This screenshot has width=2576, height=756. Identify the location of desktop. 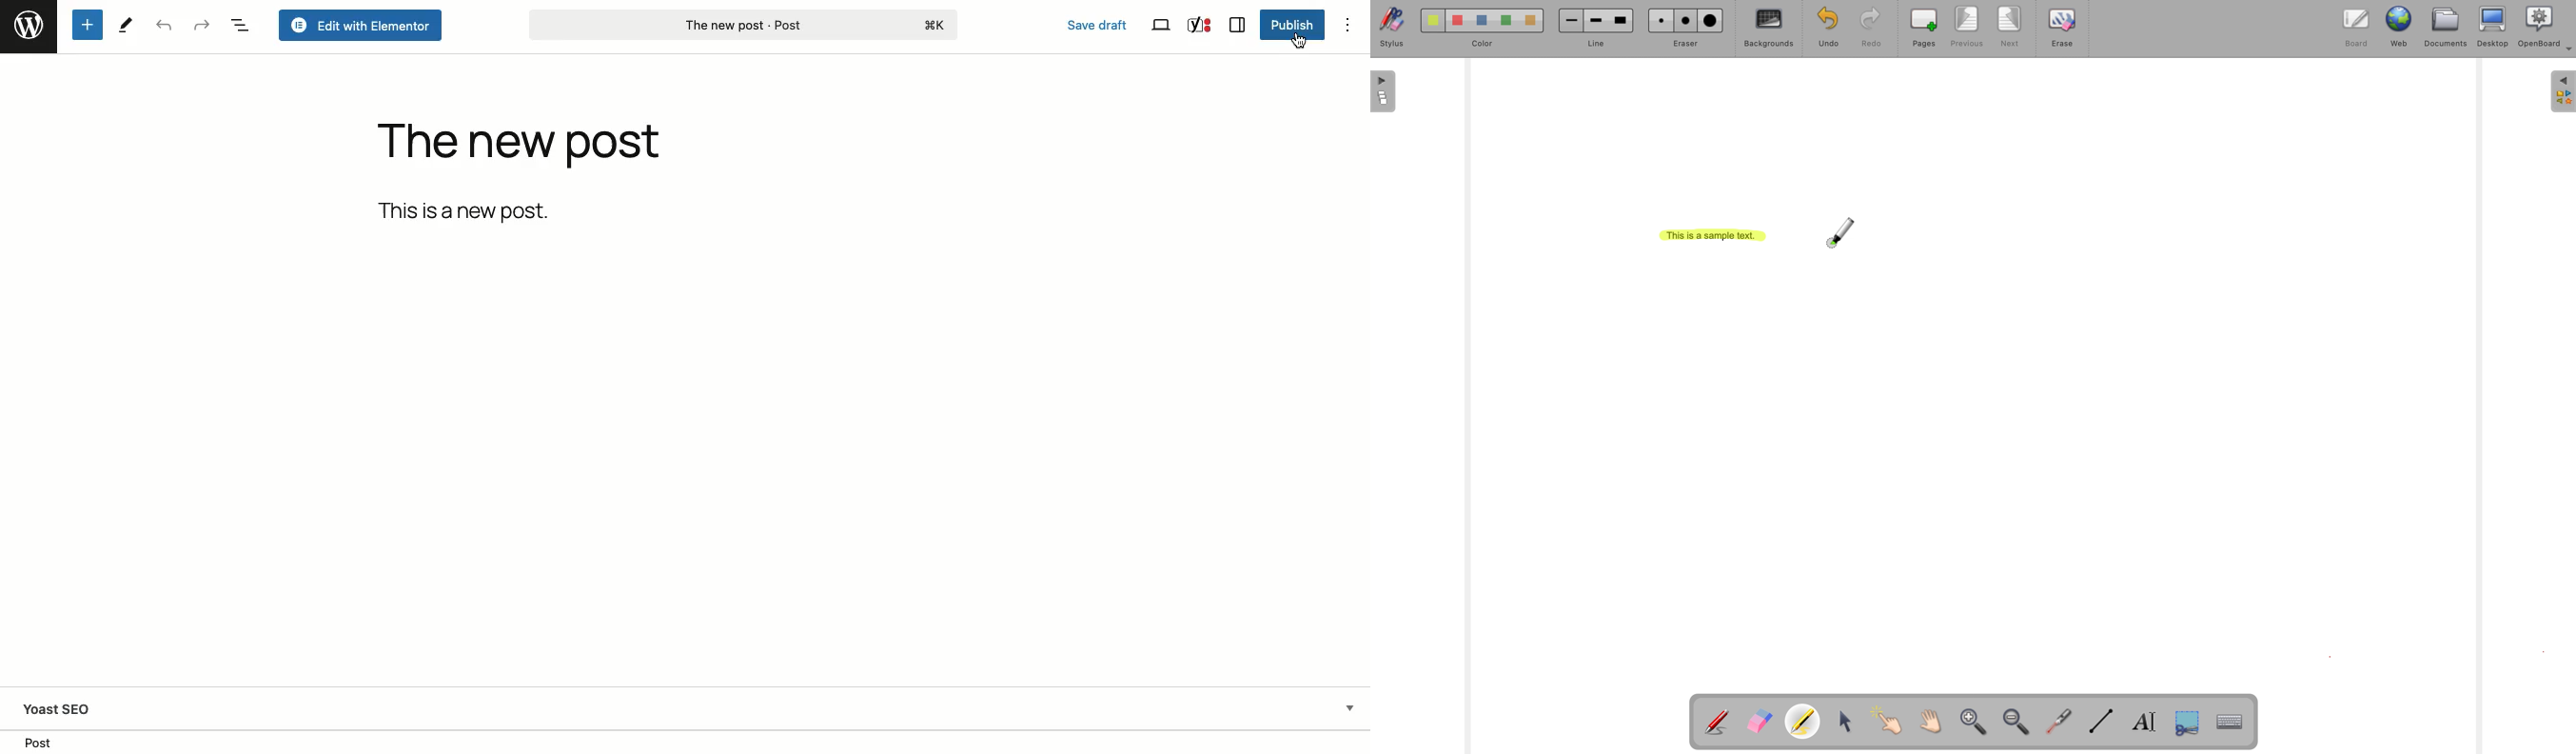
(2494, 27).